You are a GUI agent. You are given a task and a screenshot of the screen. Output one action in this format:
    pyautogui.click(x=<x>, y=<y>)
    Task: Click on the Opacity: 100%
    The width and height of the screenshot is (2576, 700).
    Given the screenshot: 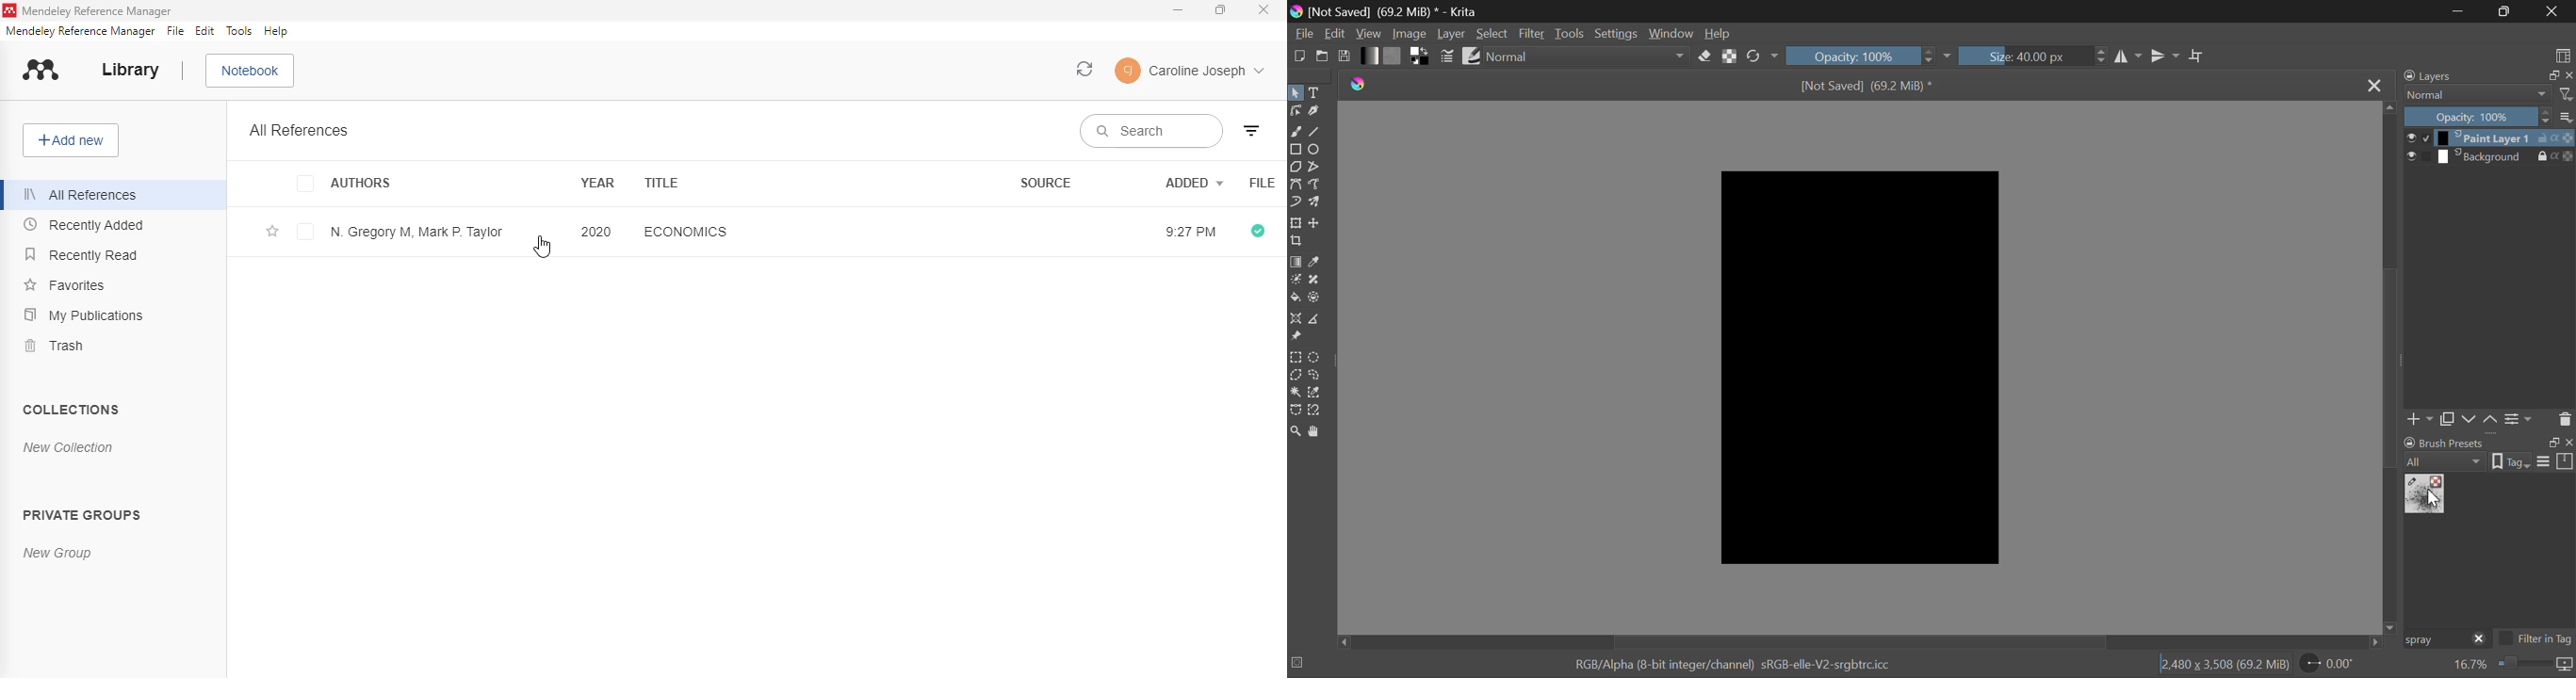 What is the action you would take?
    pyautogui.click(x=2479, y=117)
    